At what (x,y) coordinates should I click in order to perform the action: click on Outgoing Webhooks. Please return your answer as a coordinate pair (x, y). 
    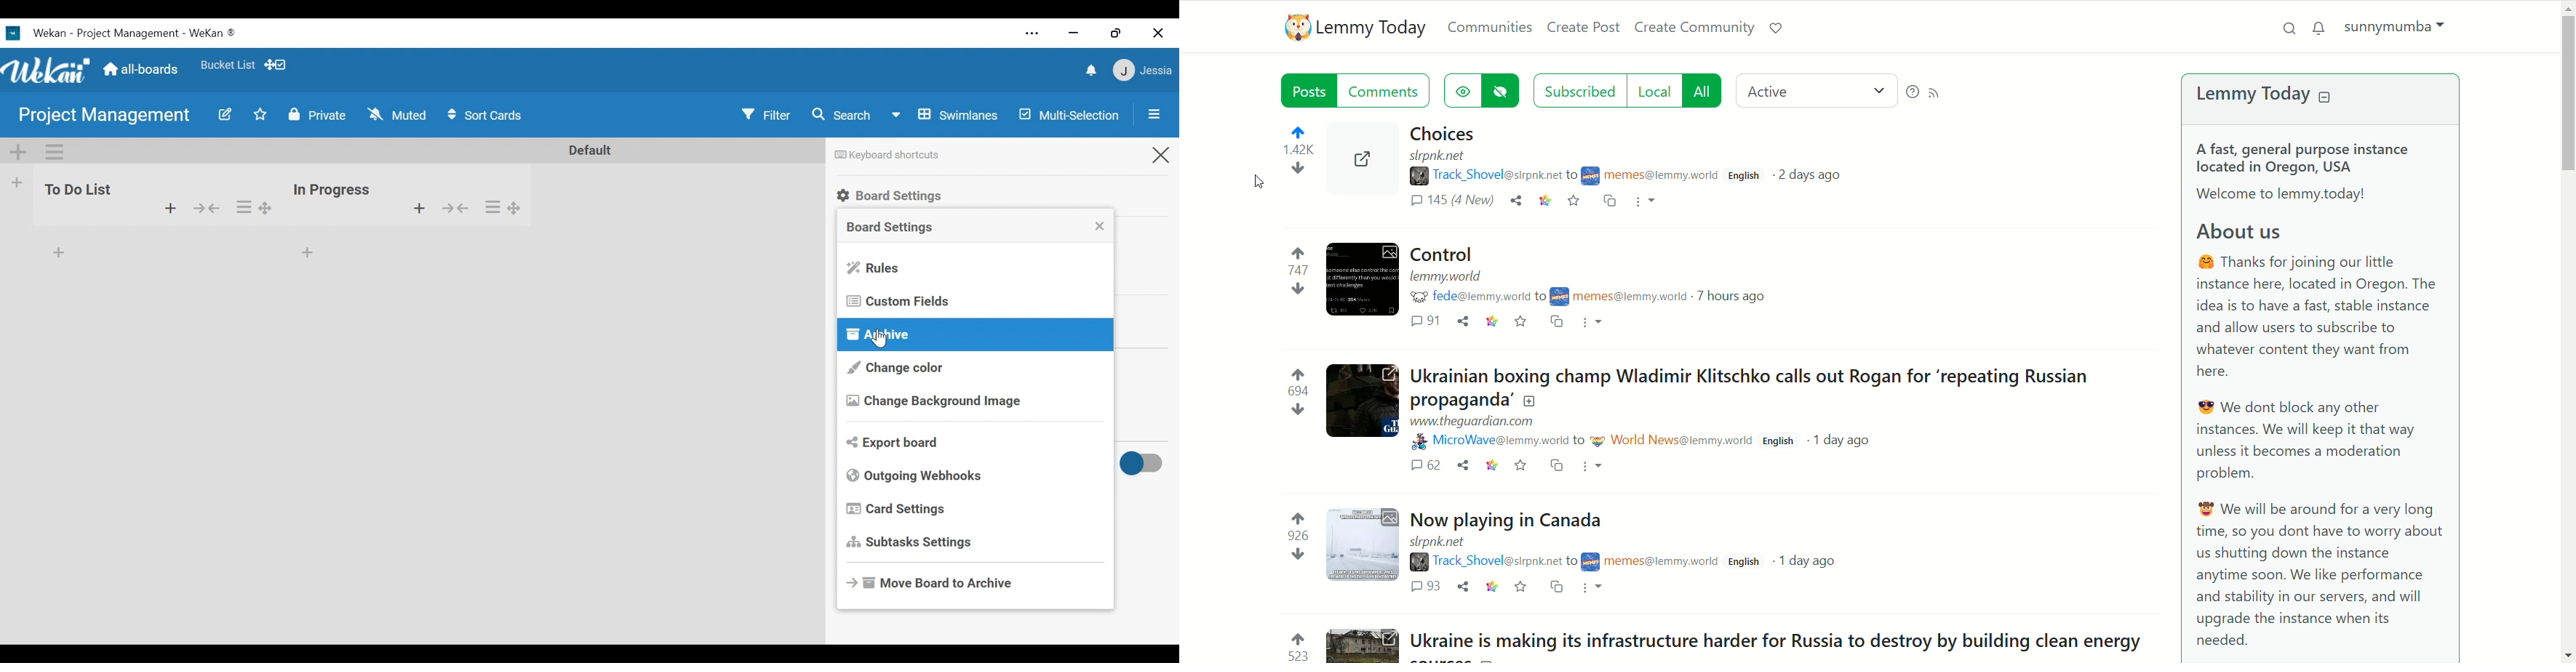
    Looking at the image, I should click on (916, 475).